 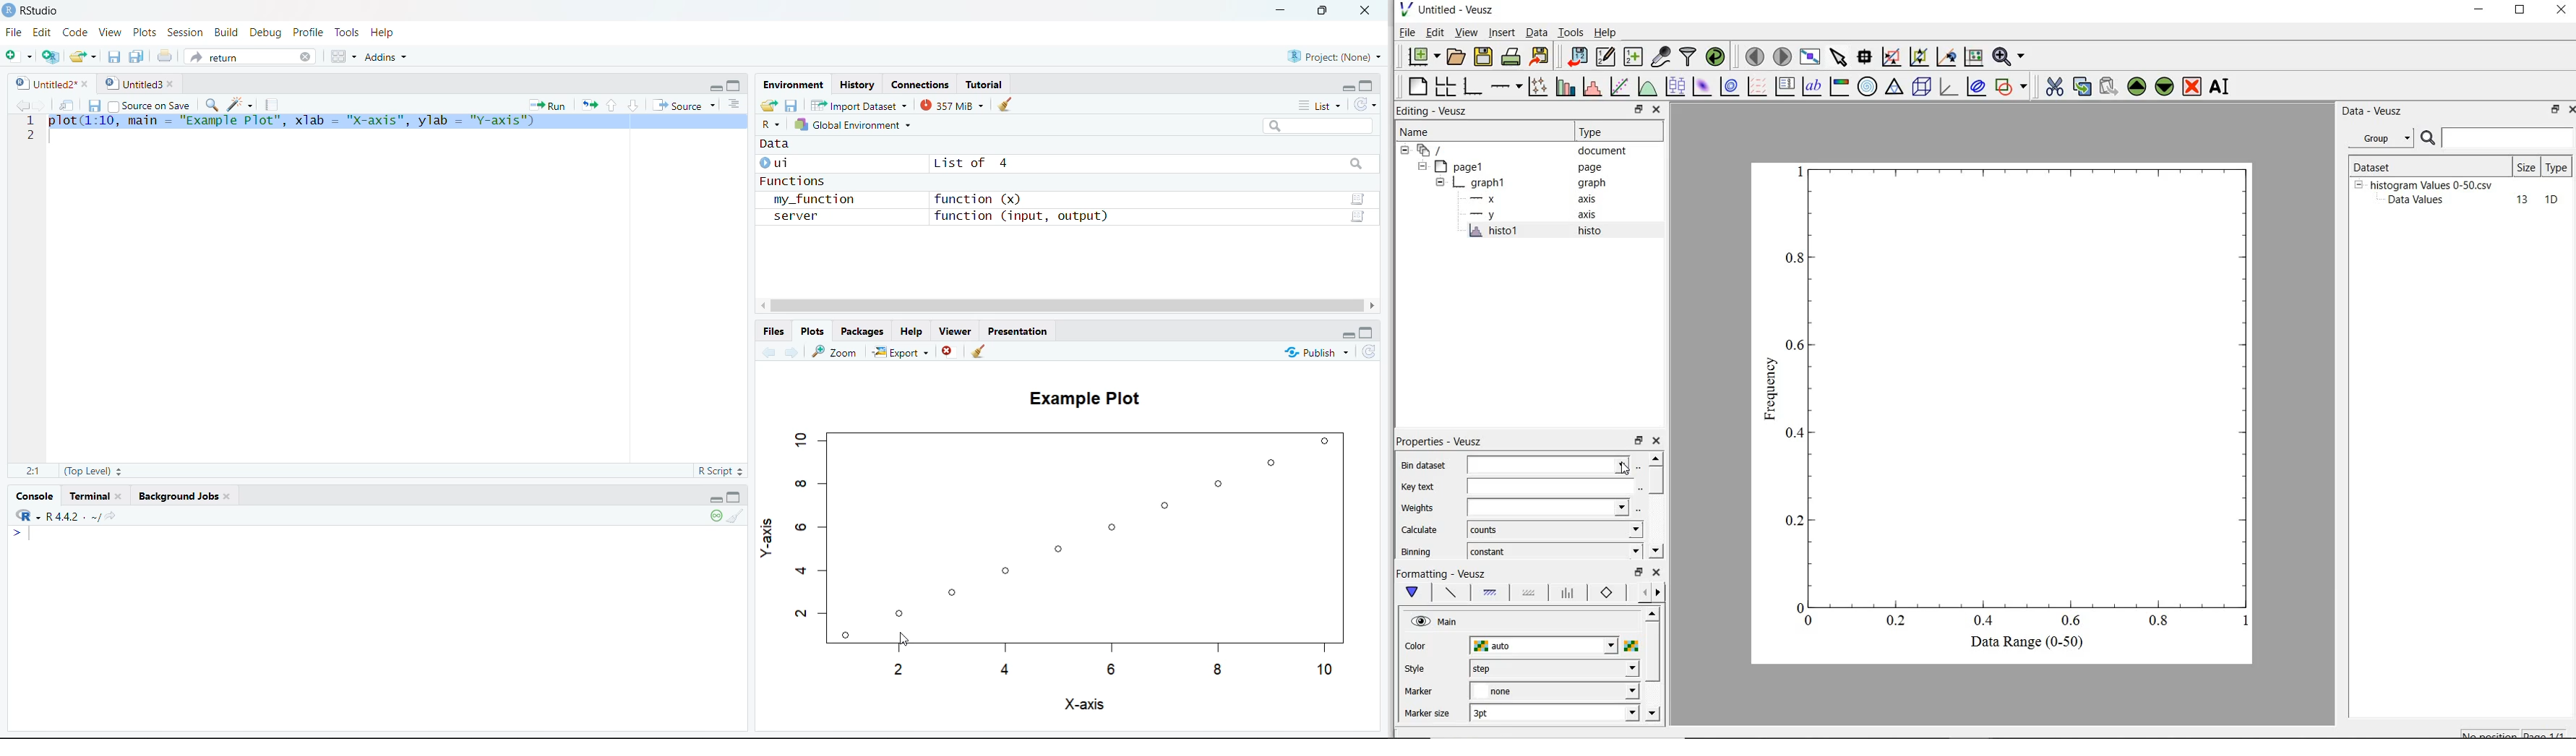 I want to click on move up, so click(x=1652, y=613).